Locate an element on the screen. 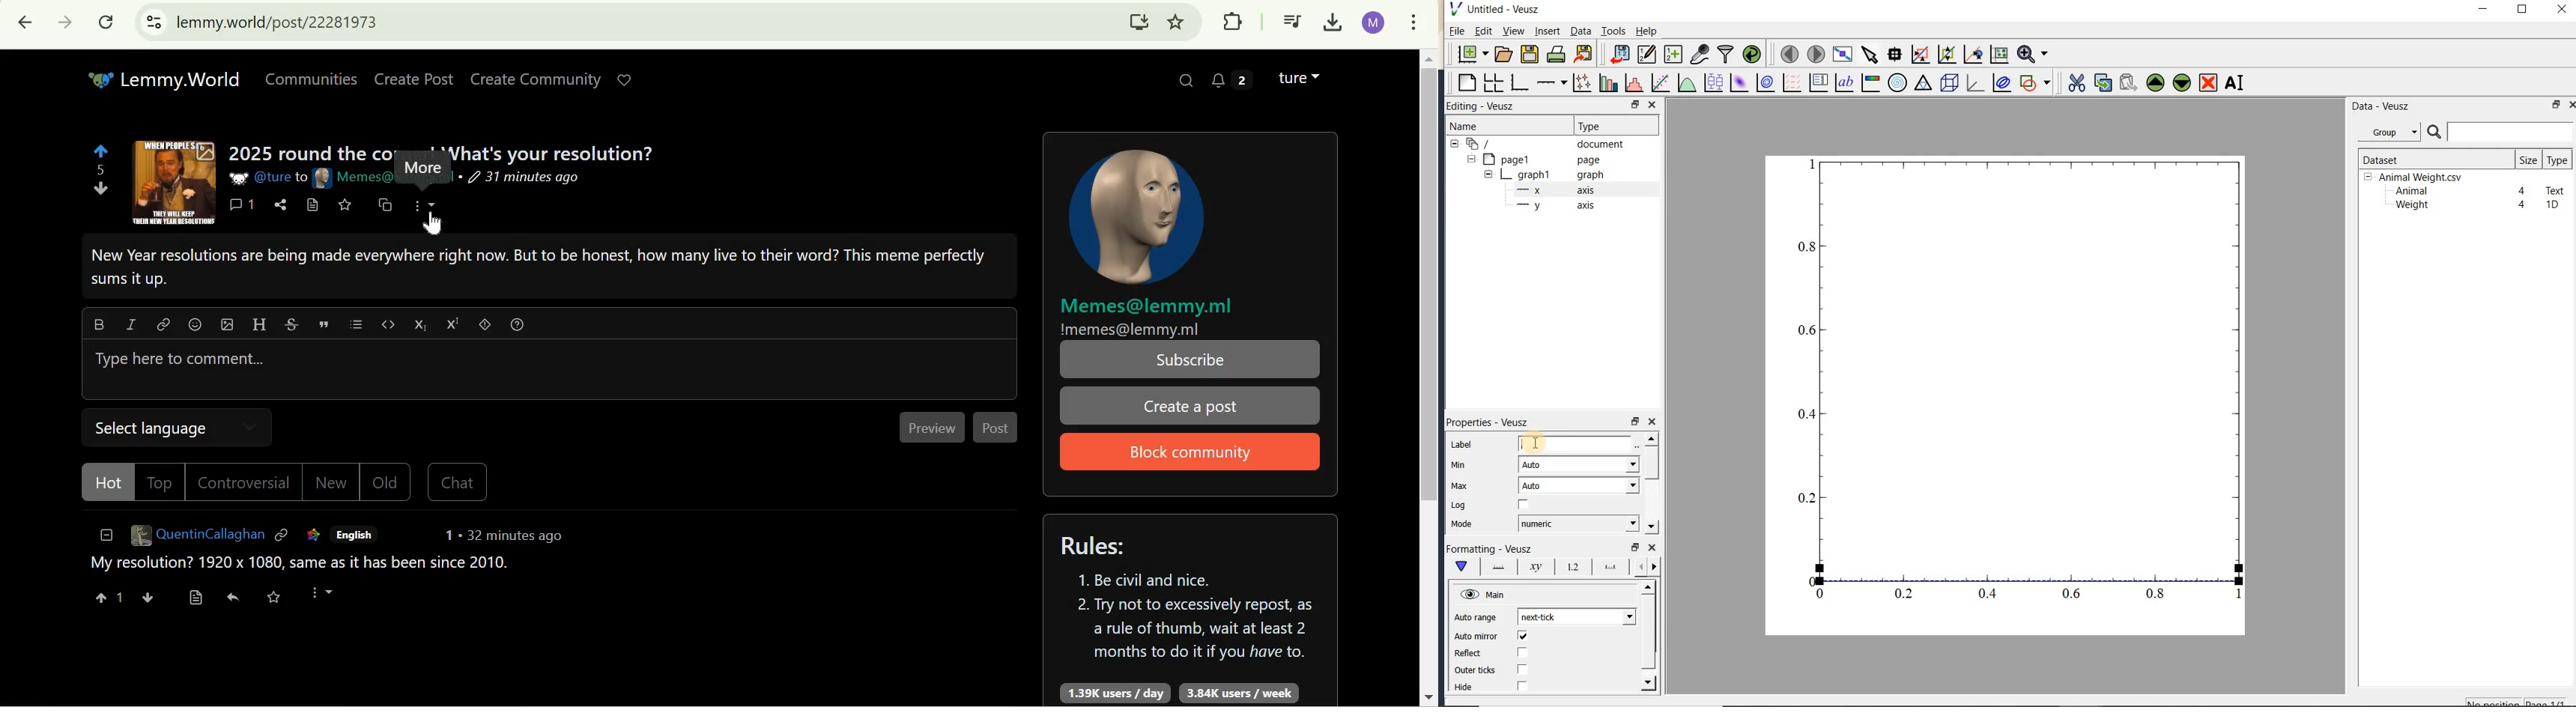  Google account is located at coordinates (1374, 22).